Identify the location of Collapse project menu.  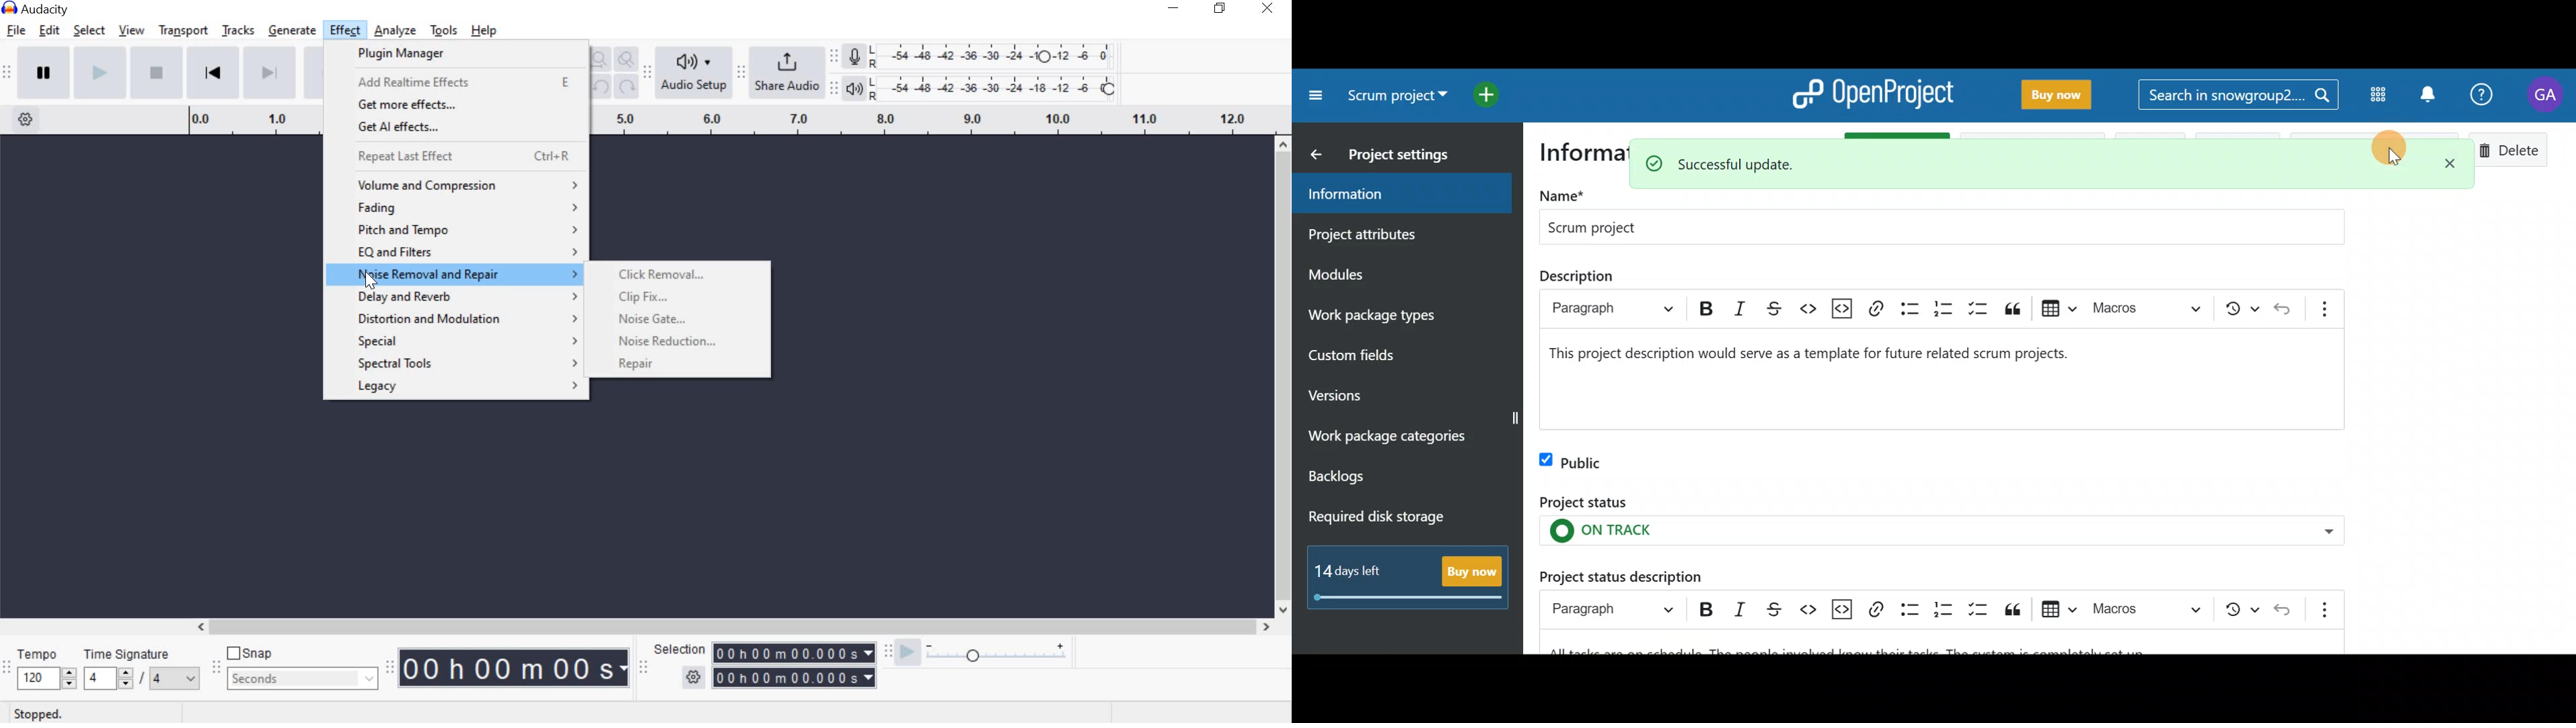
(1312, 95).